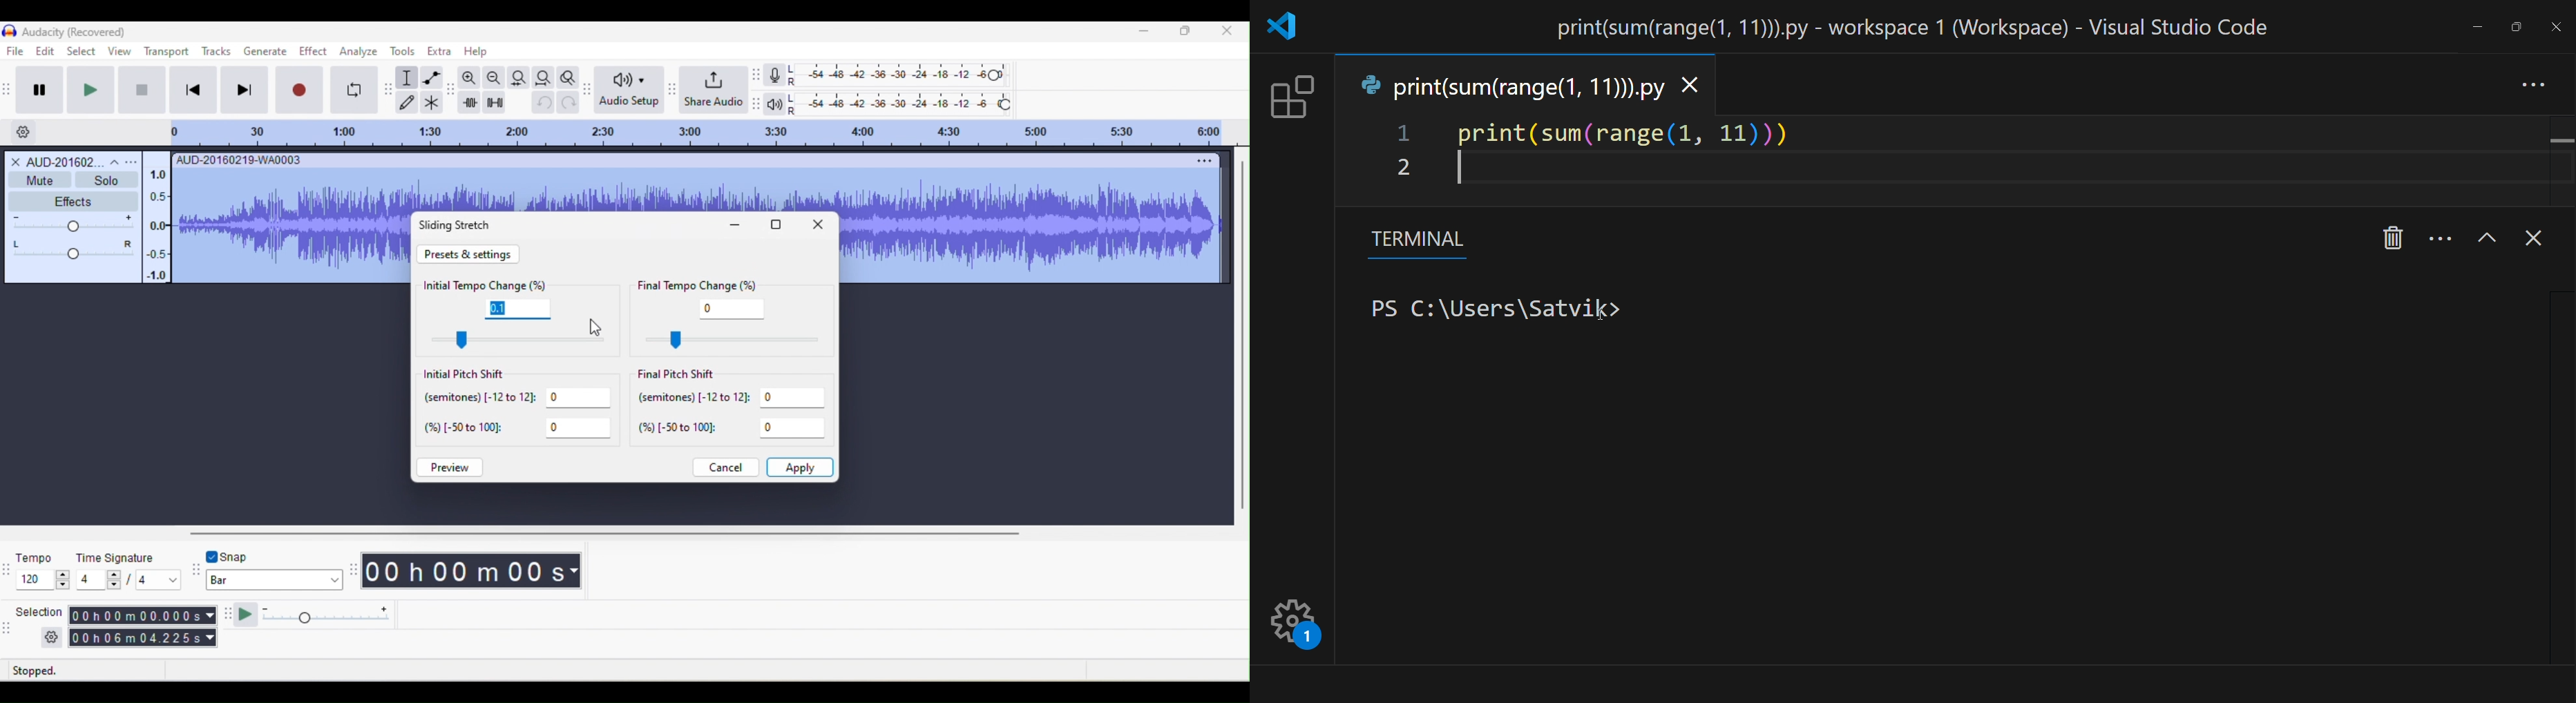 This screenshot has width=2576, height=728. I want to click on 00 h 00 m 00 s, so click(473, 573).